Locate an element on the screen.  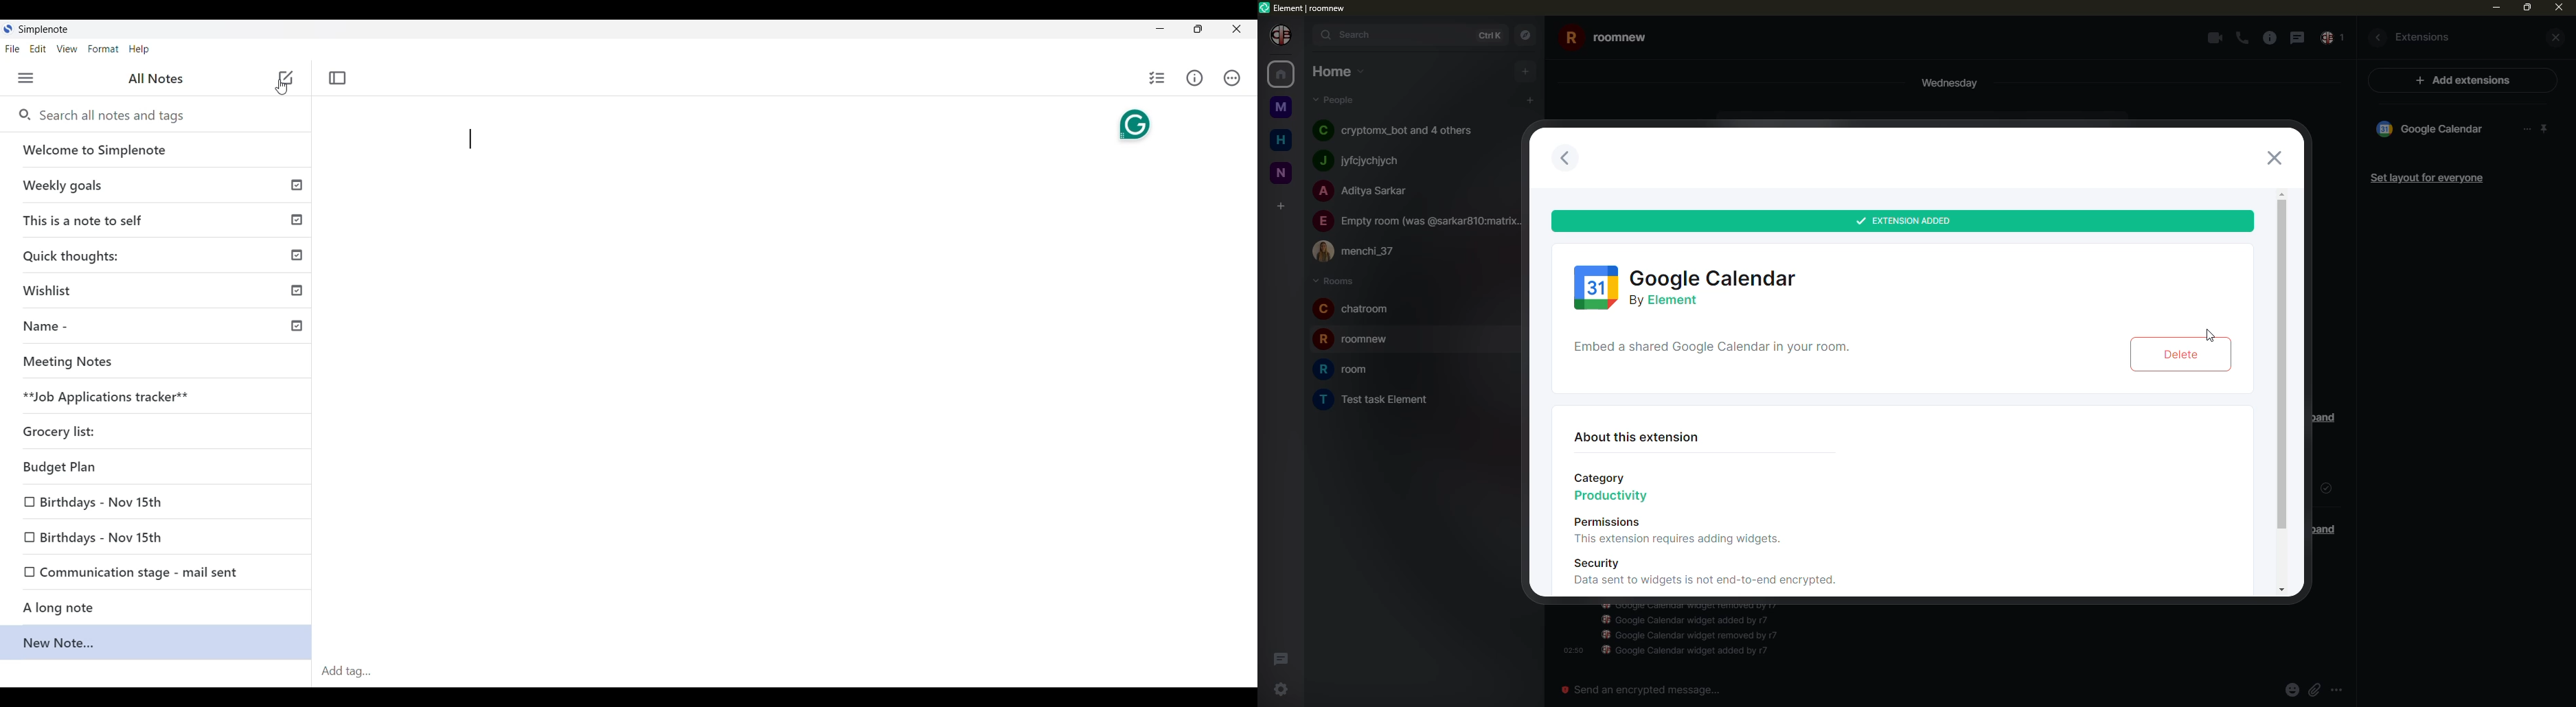
ctrlK is located at coordinates (1490, 34).